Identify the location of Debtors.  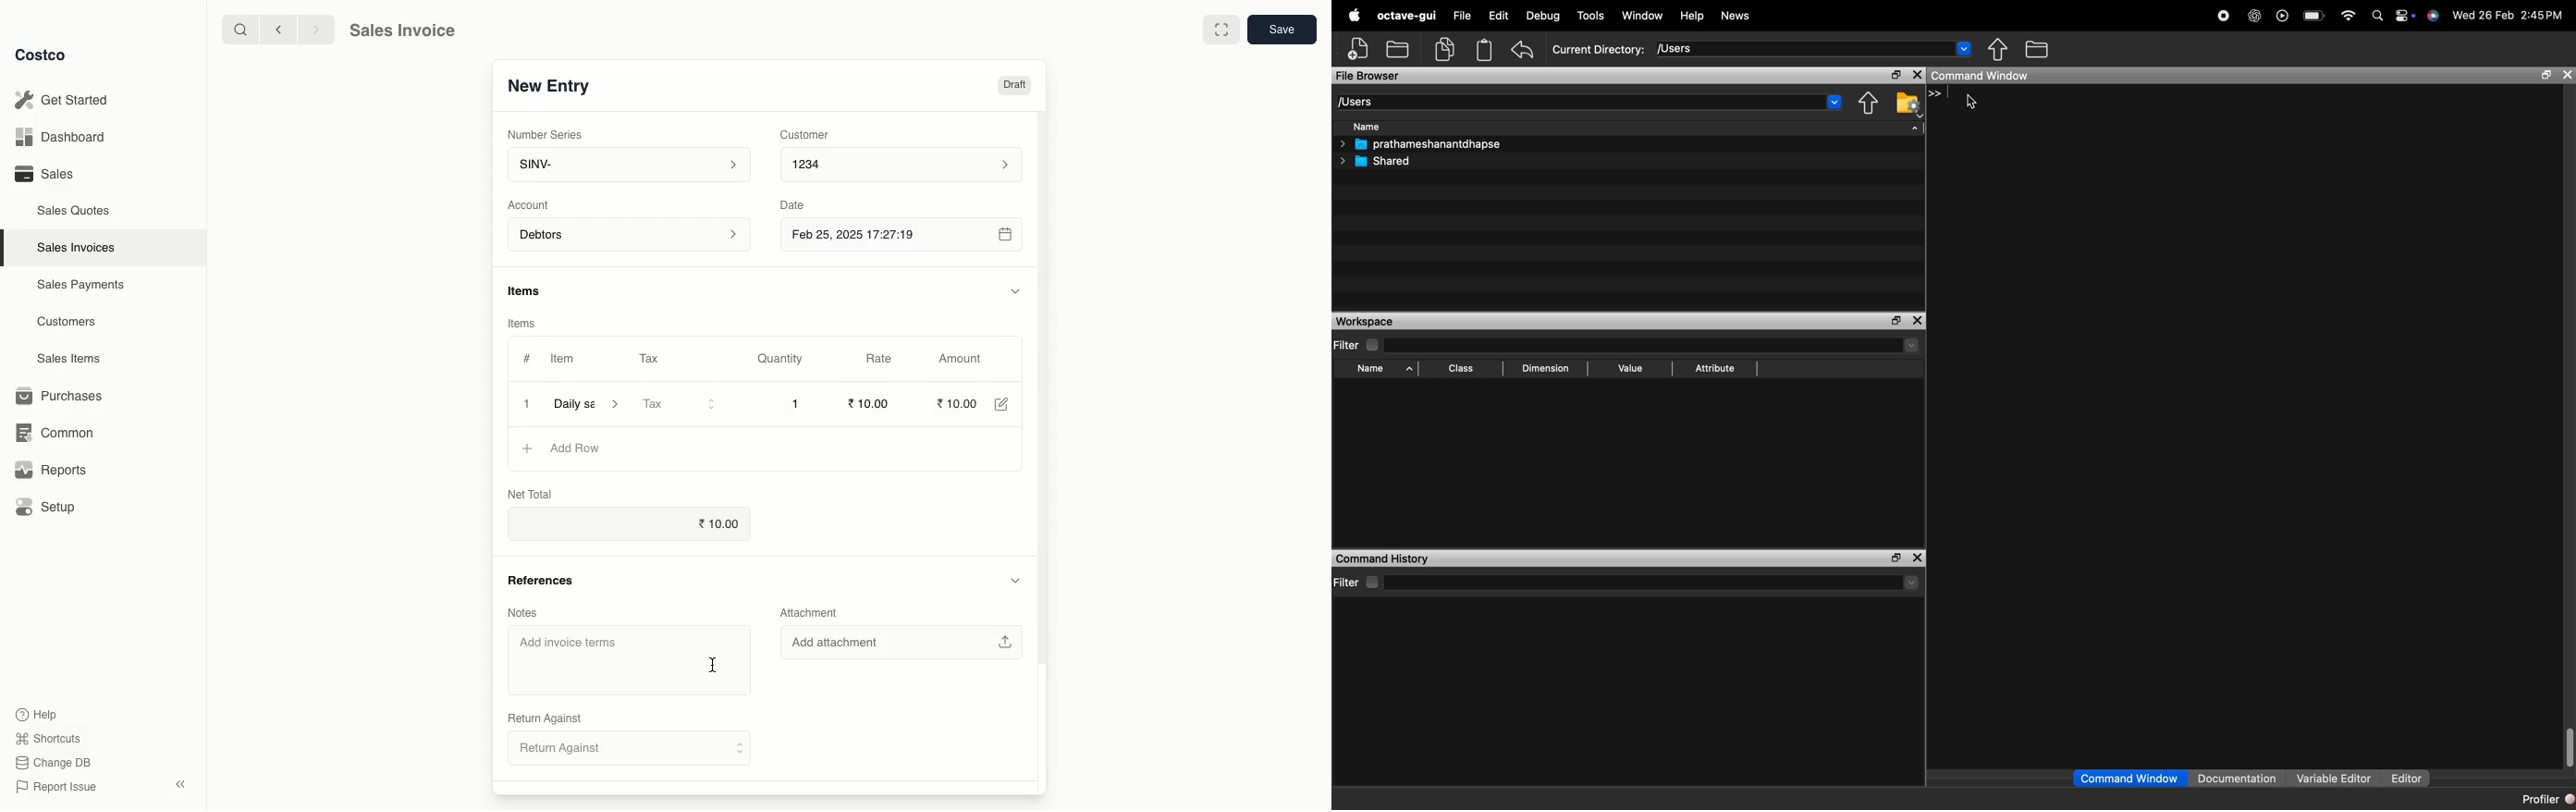
(630, 236).